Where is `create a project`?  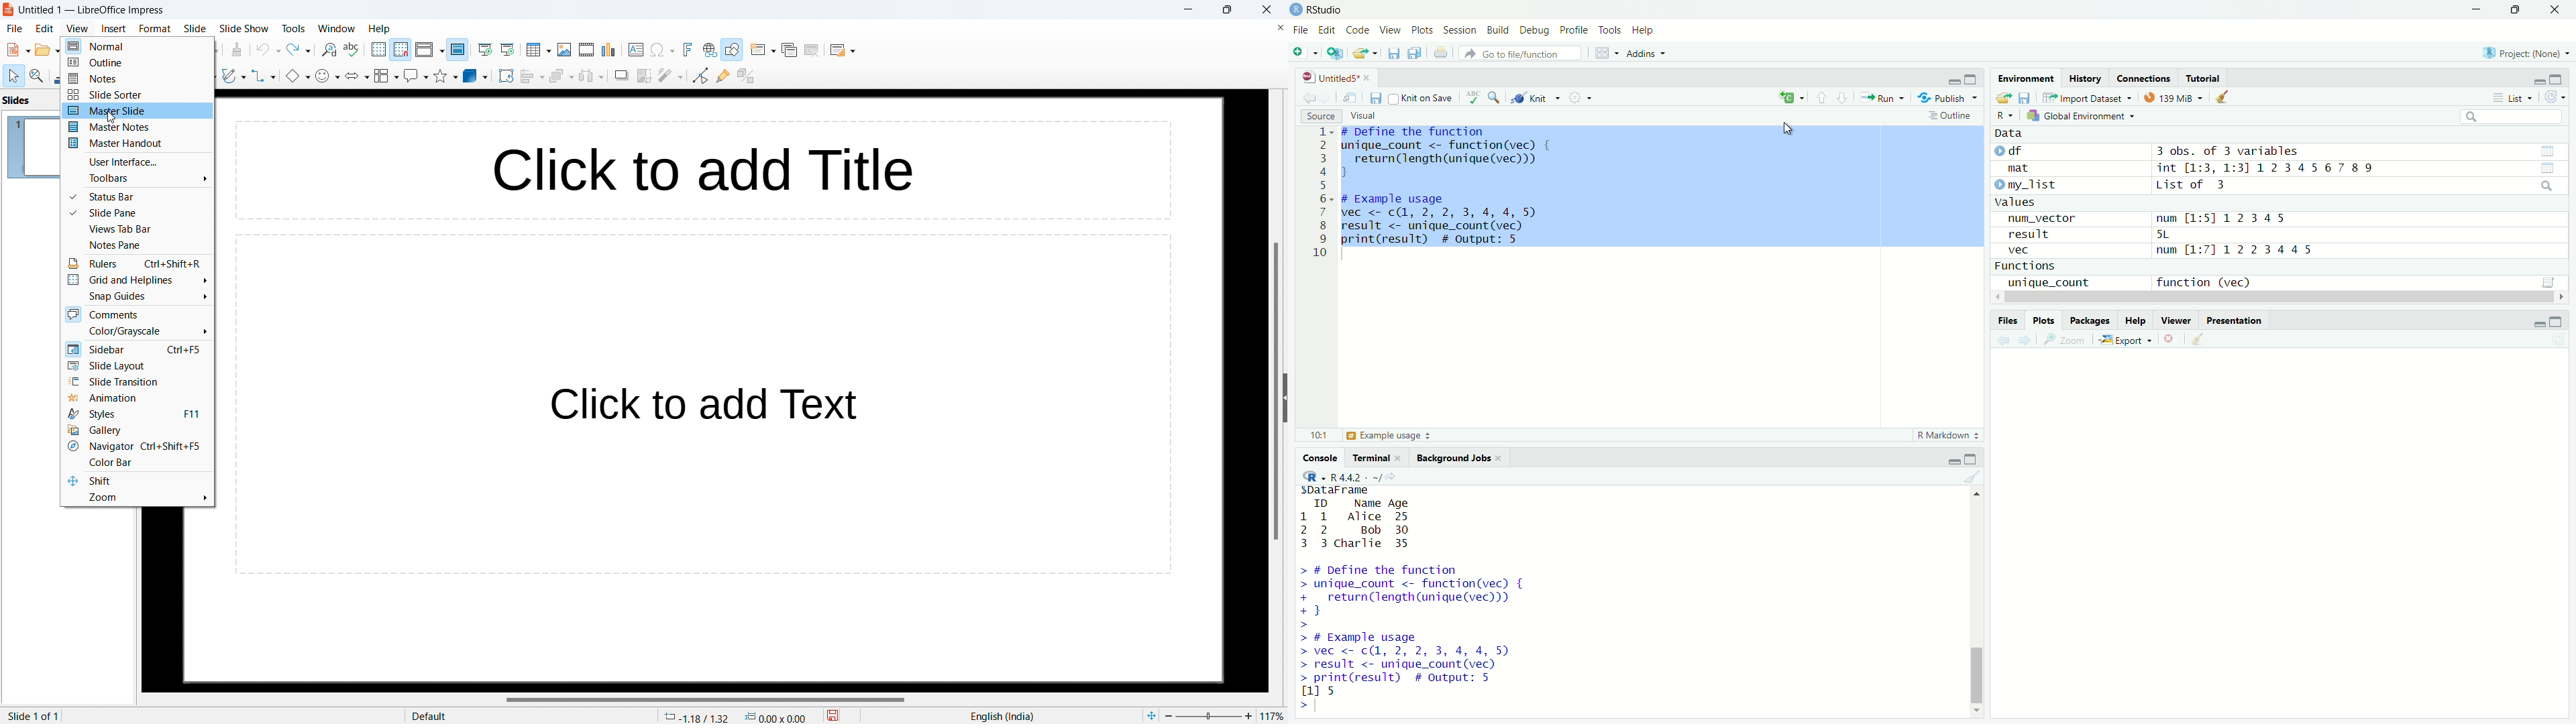 create a project is located at coordinates (1337, 53).